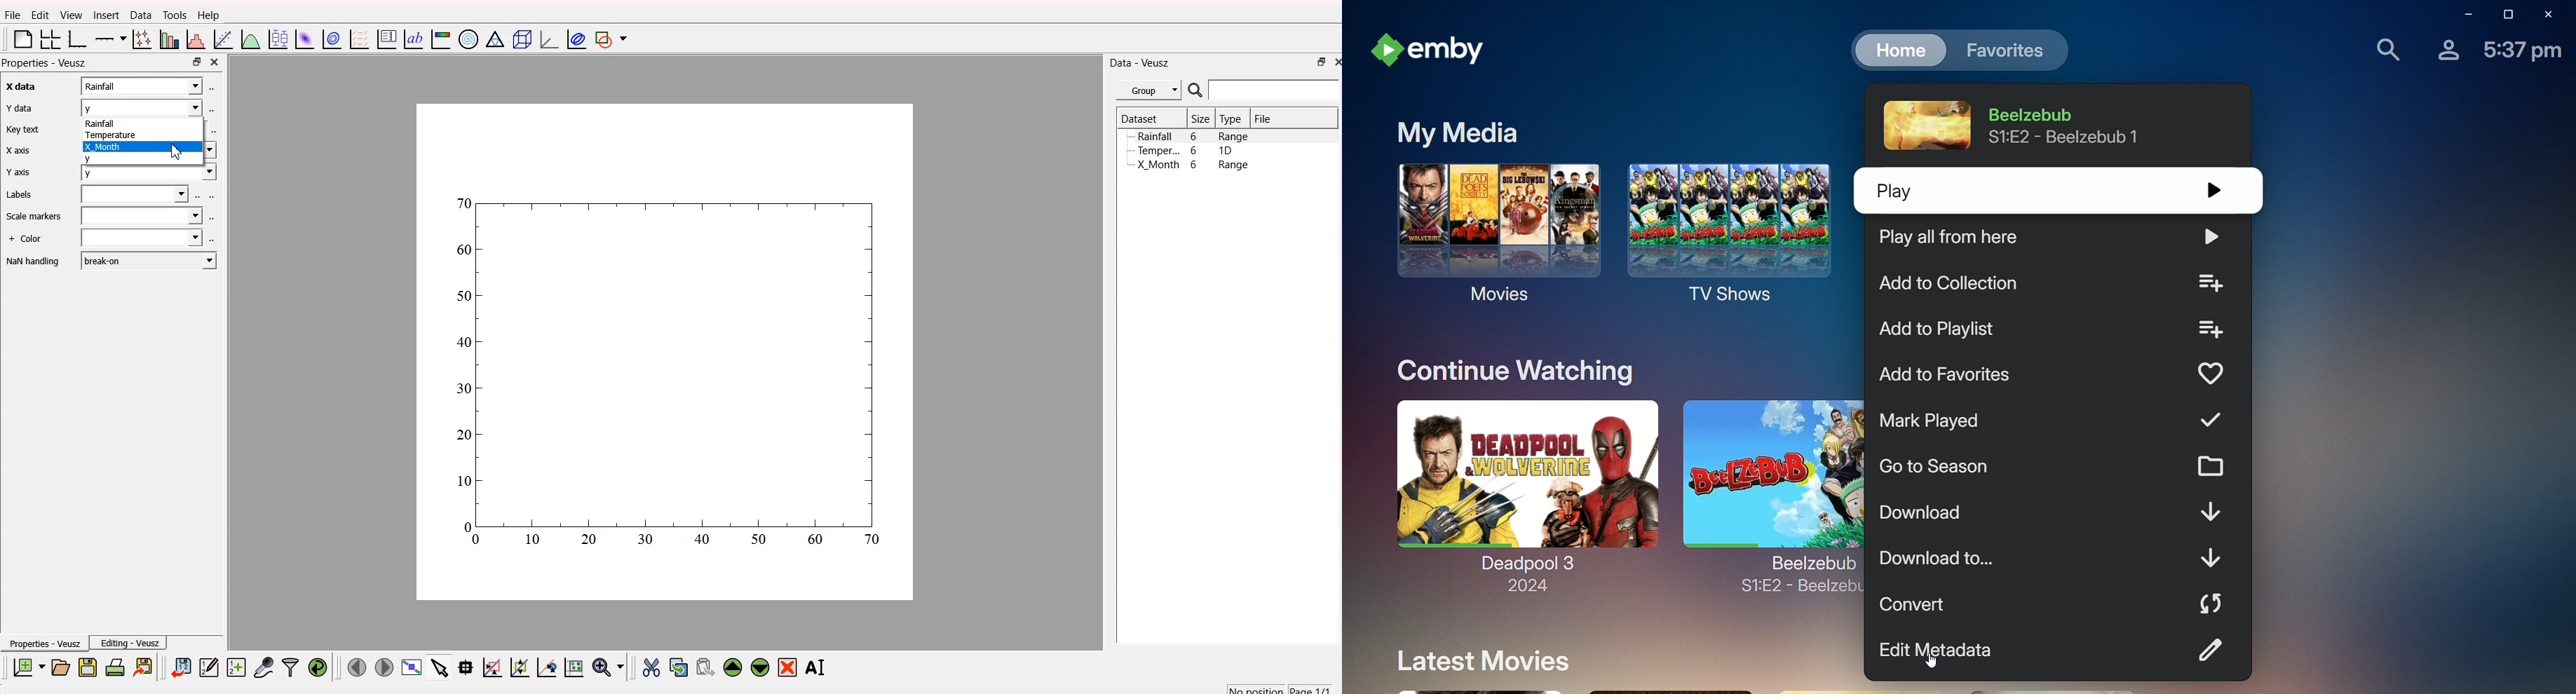  Describe the element at coordinates (1767, 480) in the screenshot. I see `Beelzebub` at that location.